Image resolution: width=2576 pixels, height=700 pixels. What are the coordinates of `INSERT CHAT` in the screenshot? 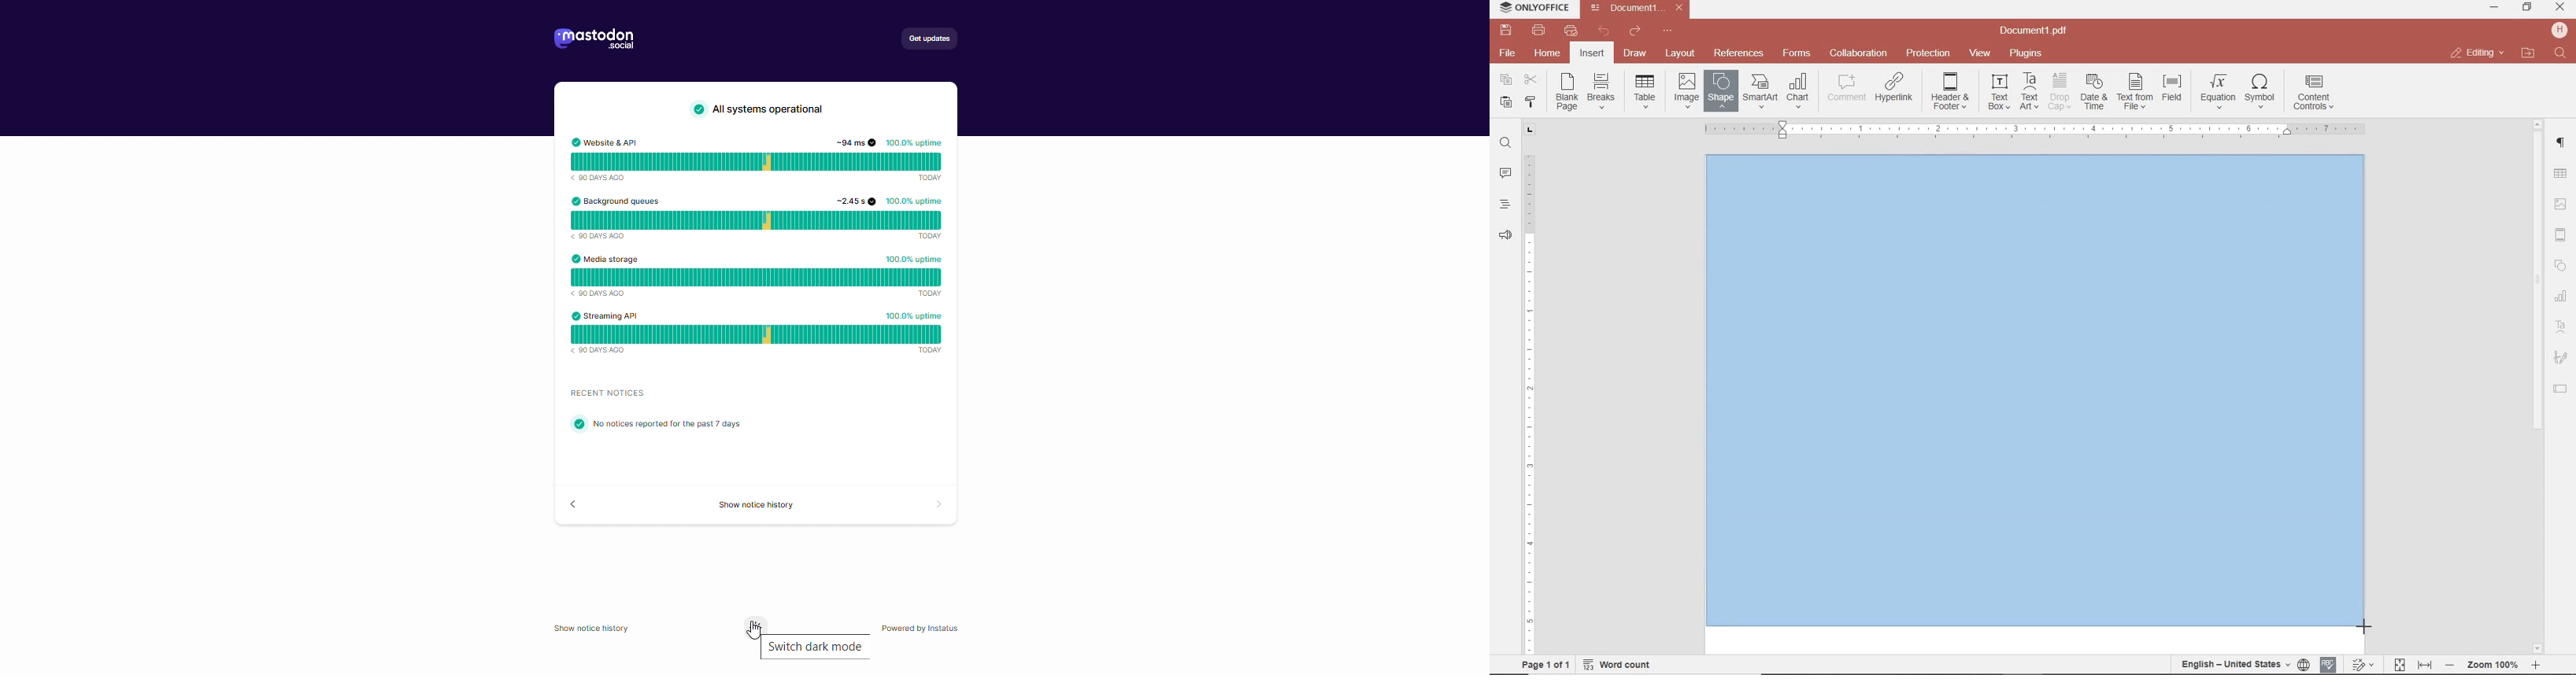 It's located at (1798, 92).